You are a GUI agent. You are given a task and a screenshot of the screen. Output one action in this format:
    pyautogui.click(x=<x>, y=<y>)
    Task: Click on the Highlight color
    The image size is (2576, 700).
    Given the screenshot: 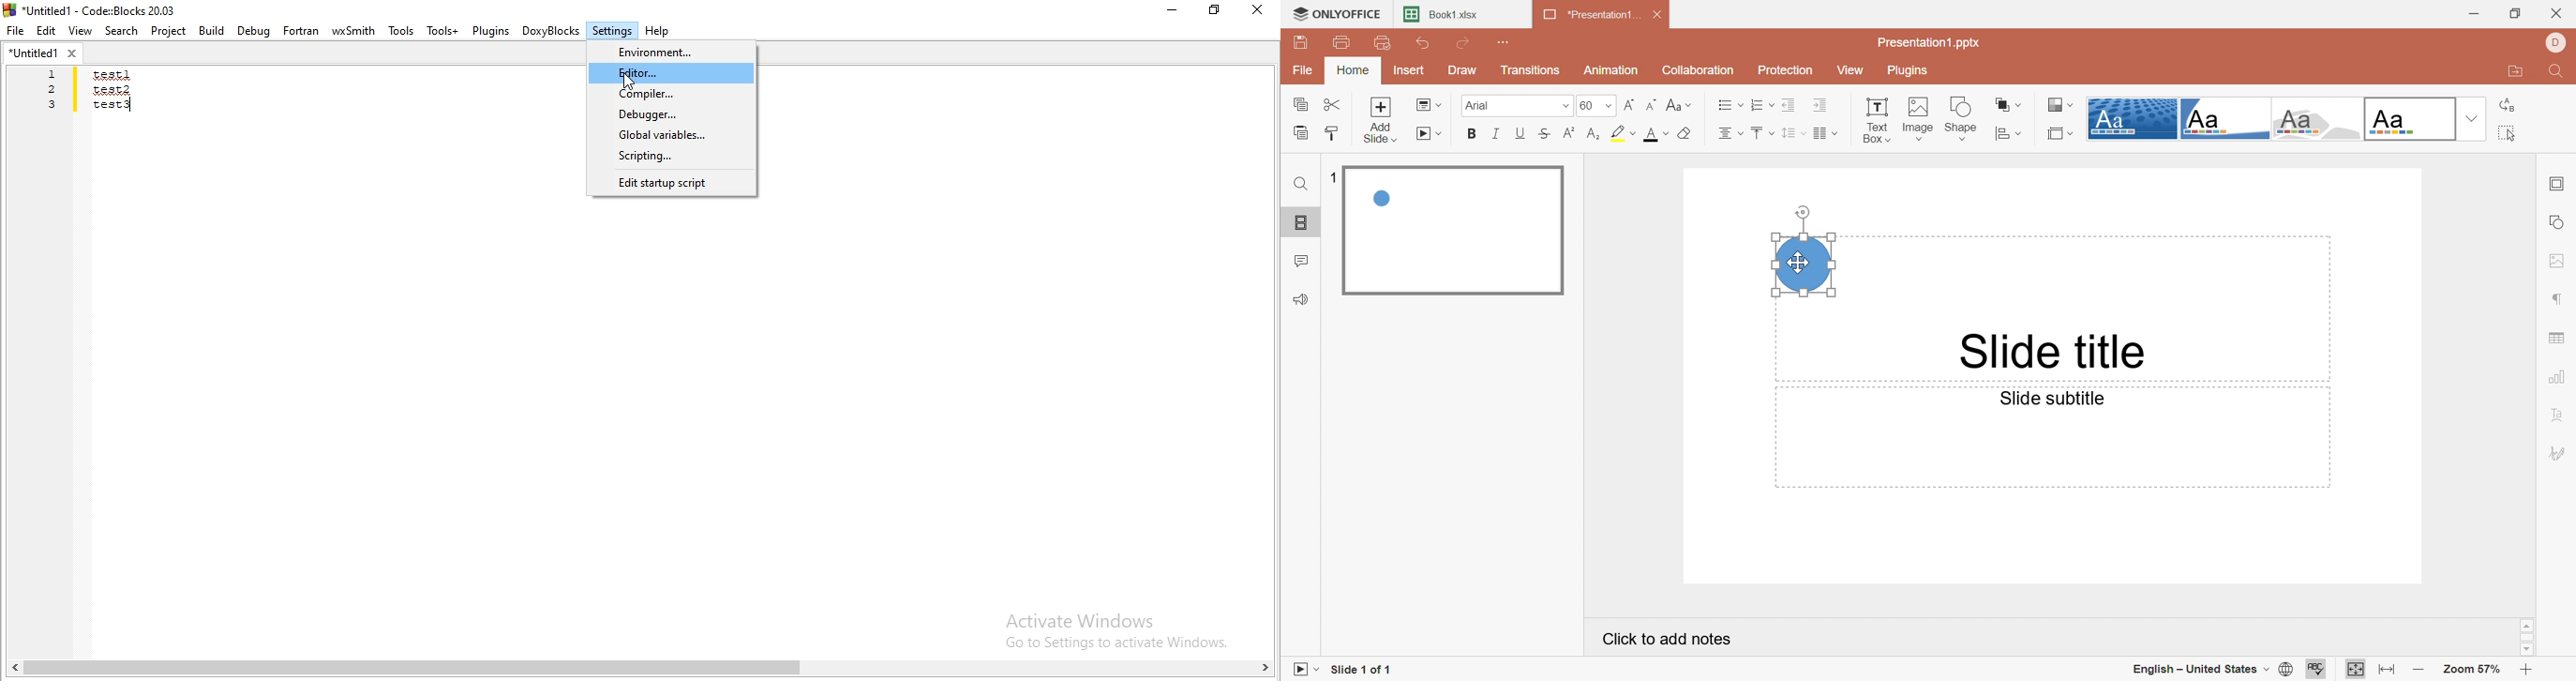 What is the action you would take?
    pyautogui.click(x=1623, y=132)
    